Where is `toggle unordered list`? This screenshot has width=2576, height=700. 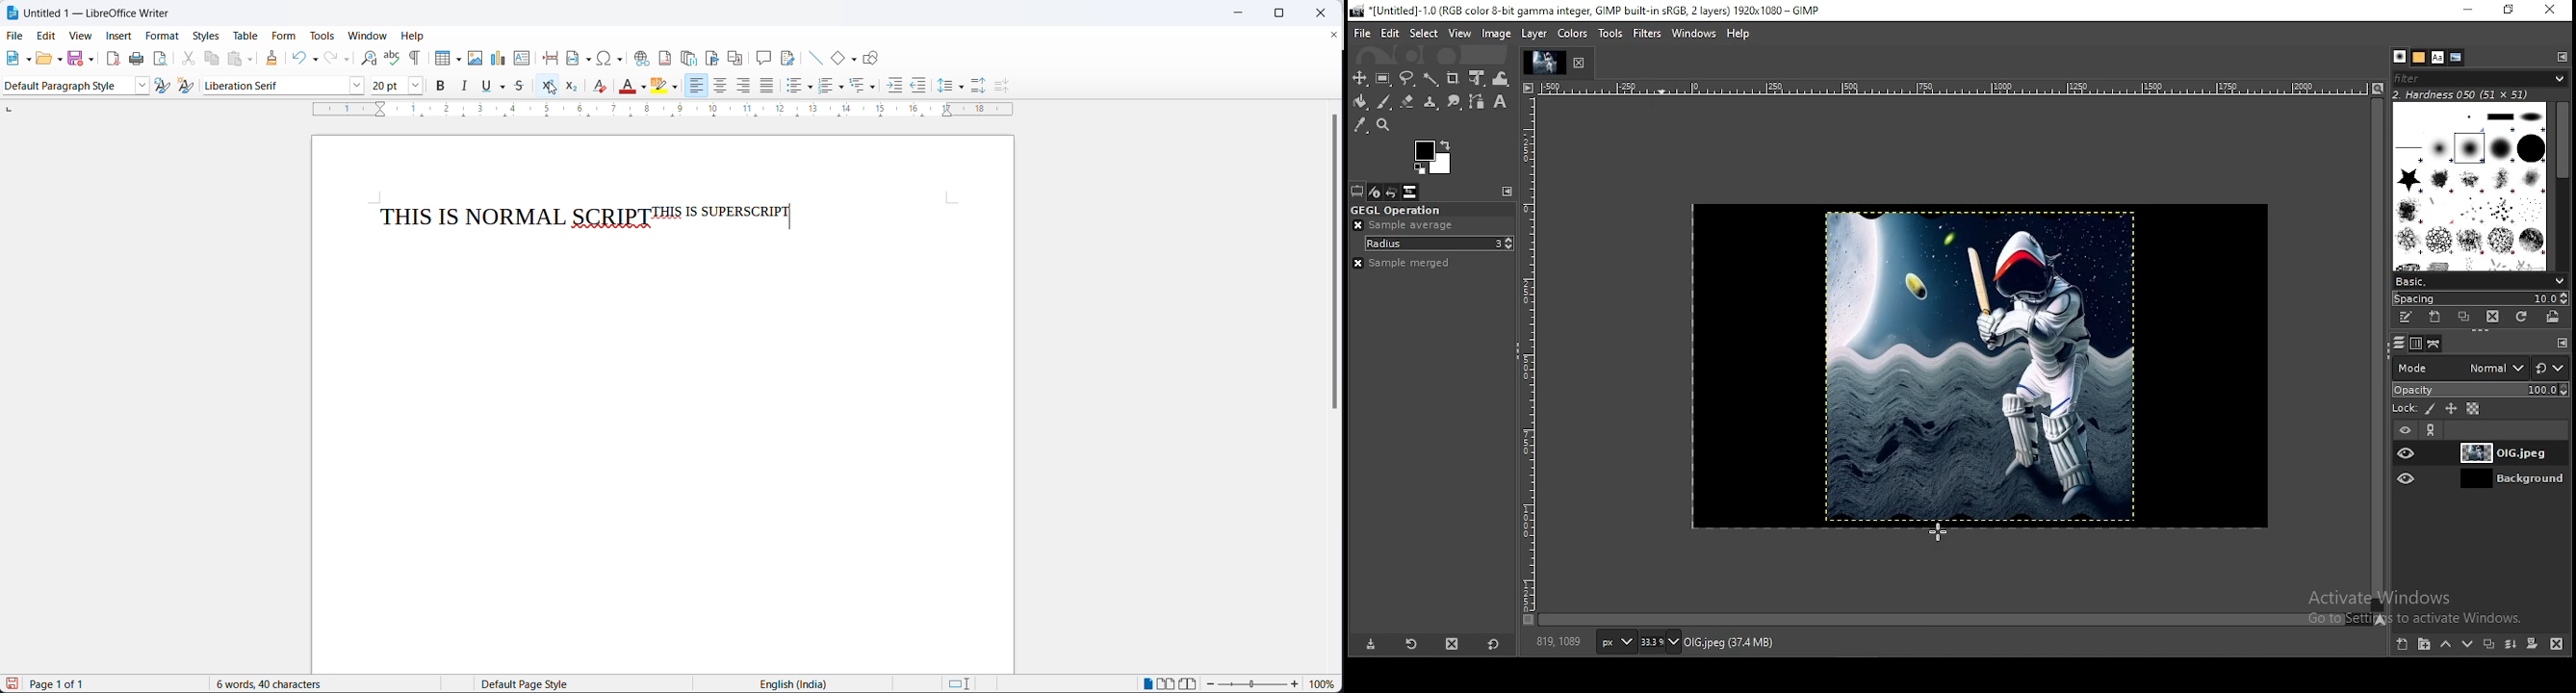 toggle unordered list is located at coordinates (793, 88).